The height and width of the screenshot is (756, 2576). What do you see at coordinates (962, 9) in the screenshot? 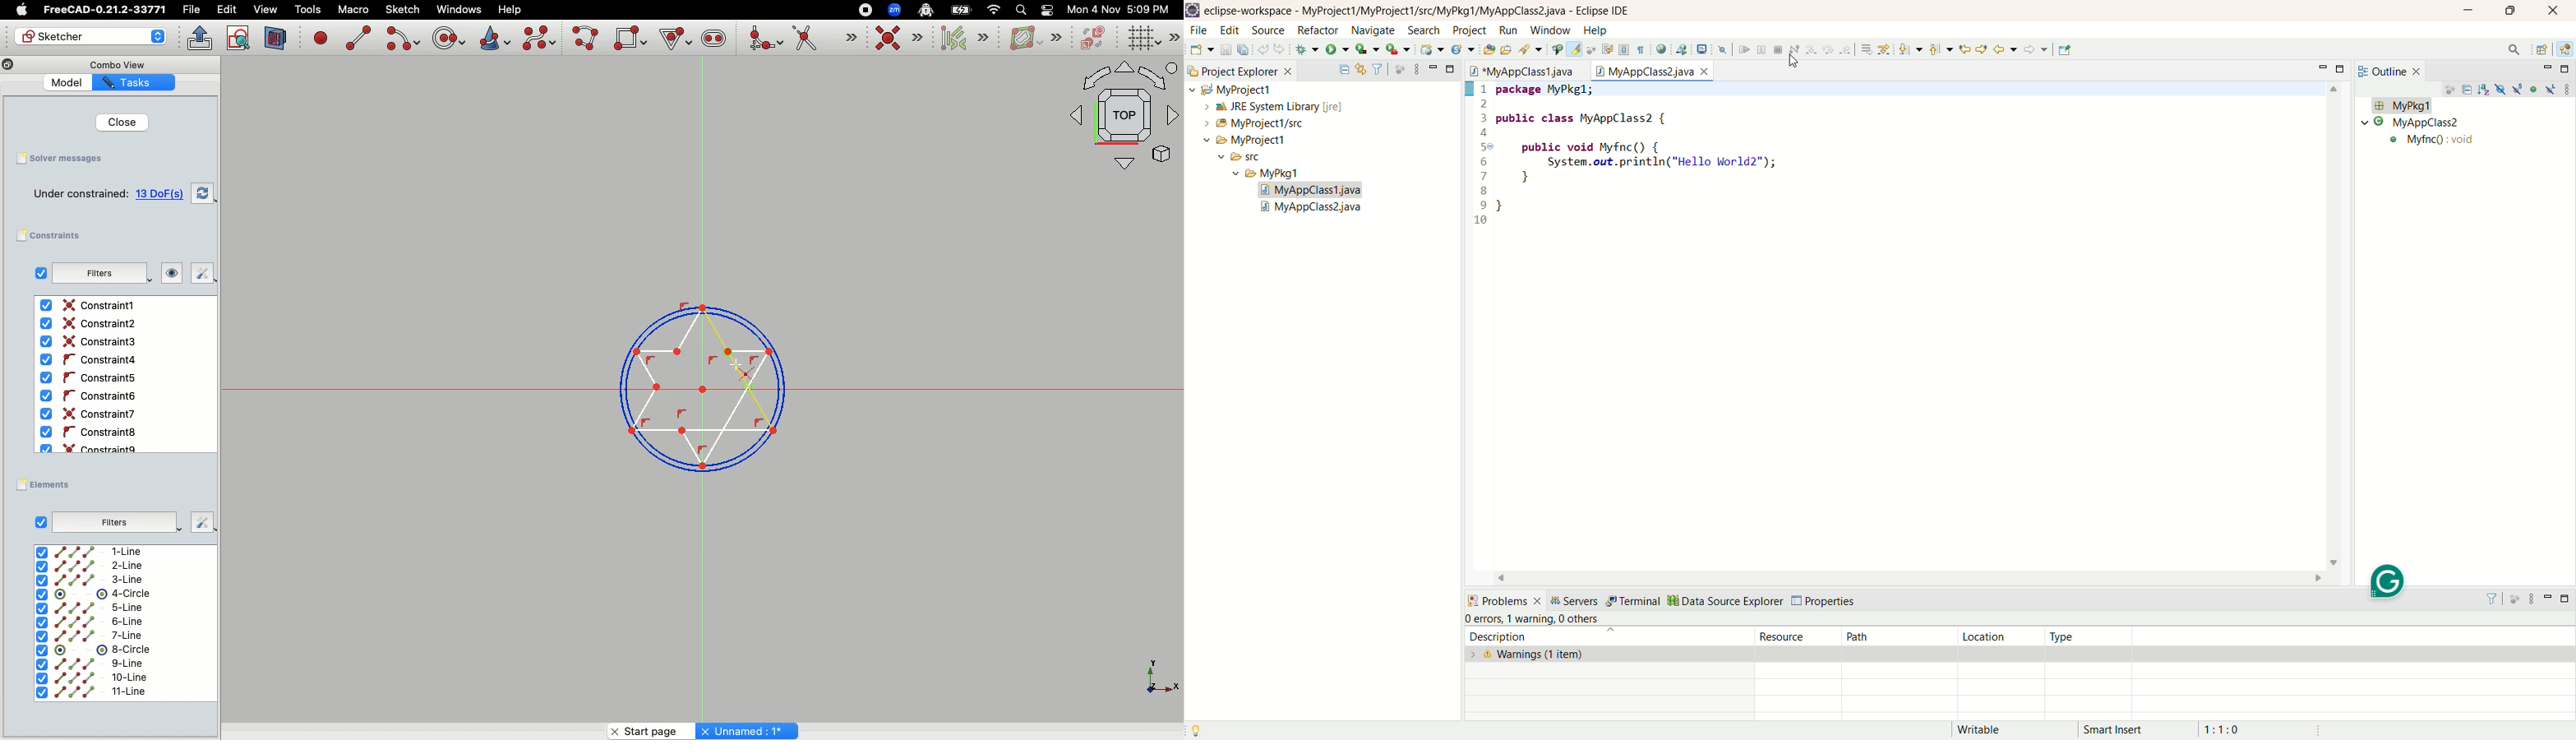
I see `Battery` at bounding box center [962, 9].